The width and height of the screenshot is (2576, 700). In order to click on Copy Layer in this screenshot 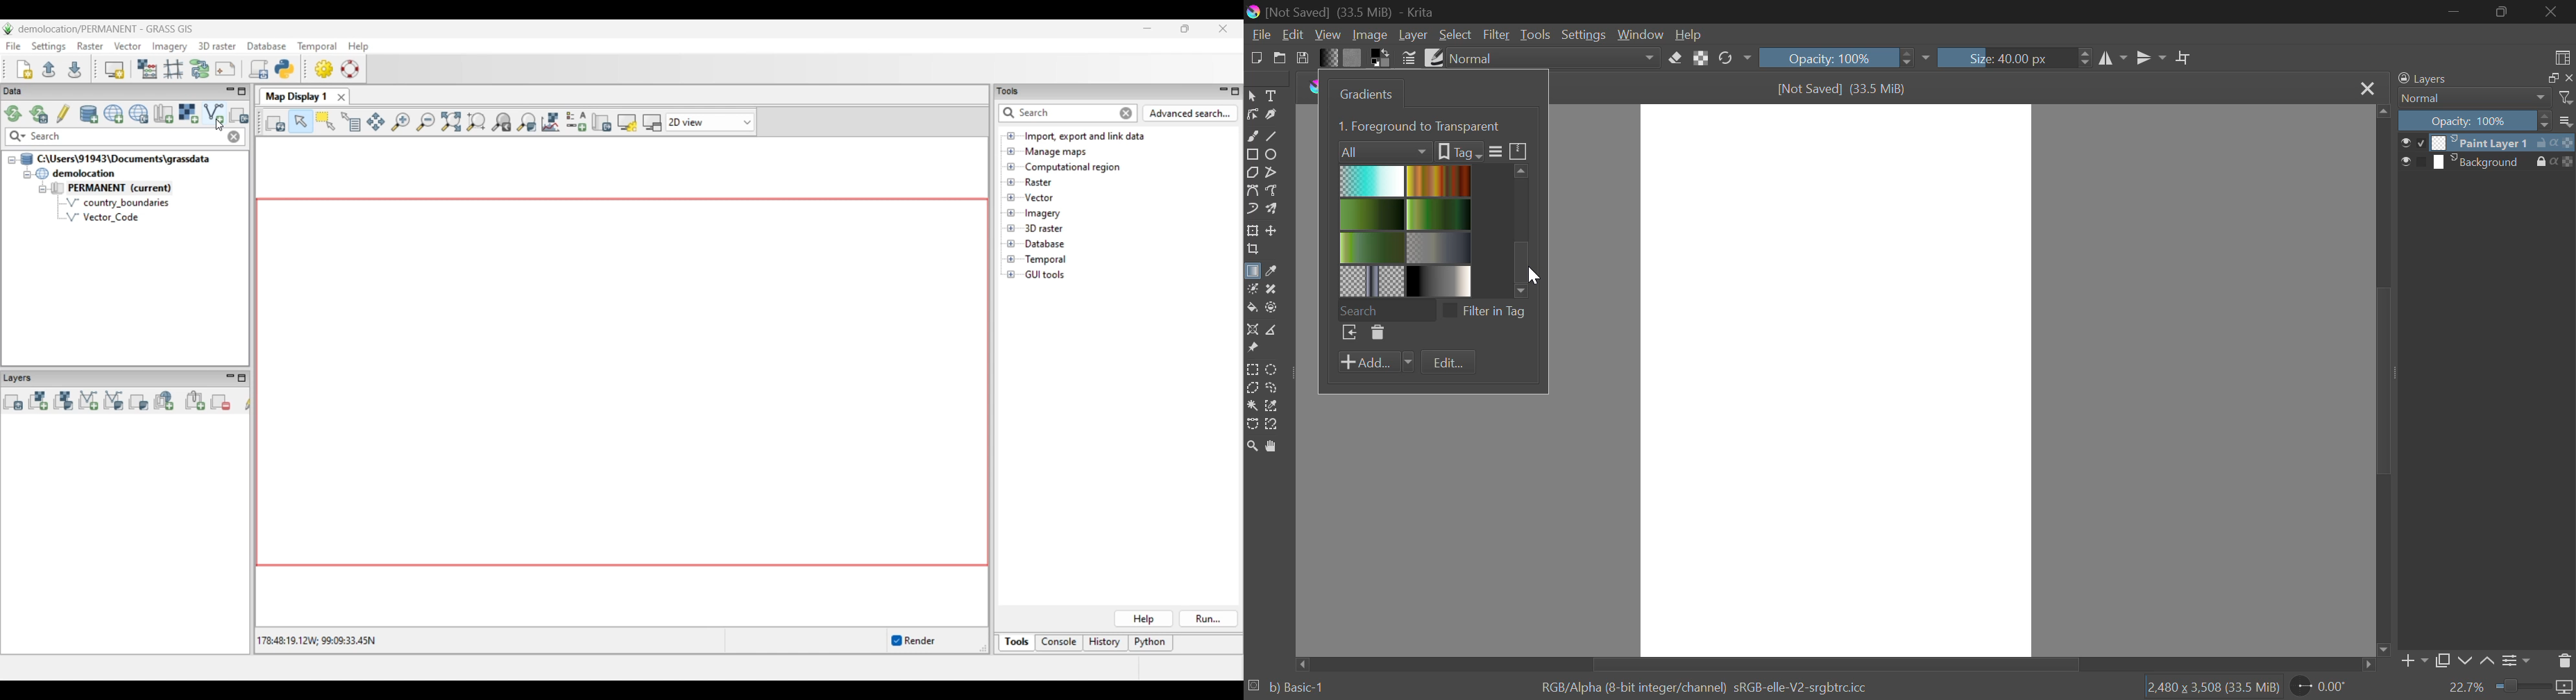, I will do `click(2443, 663)`.